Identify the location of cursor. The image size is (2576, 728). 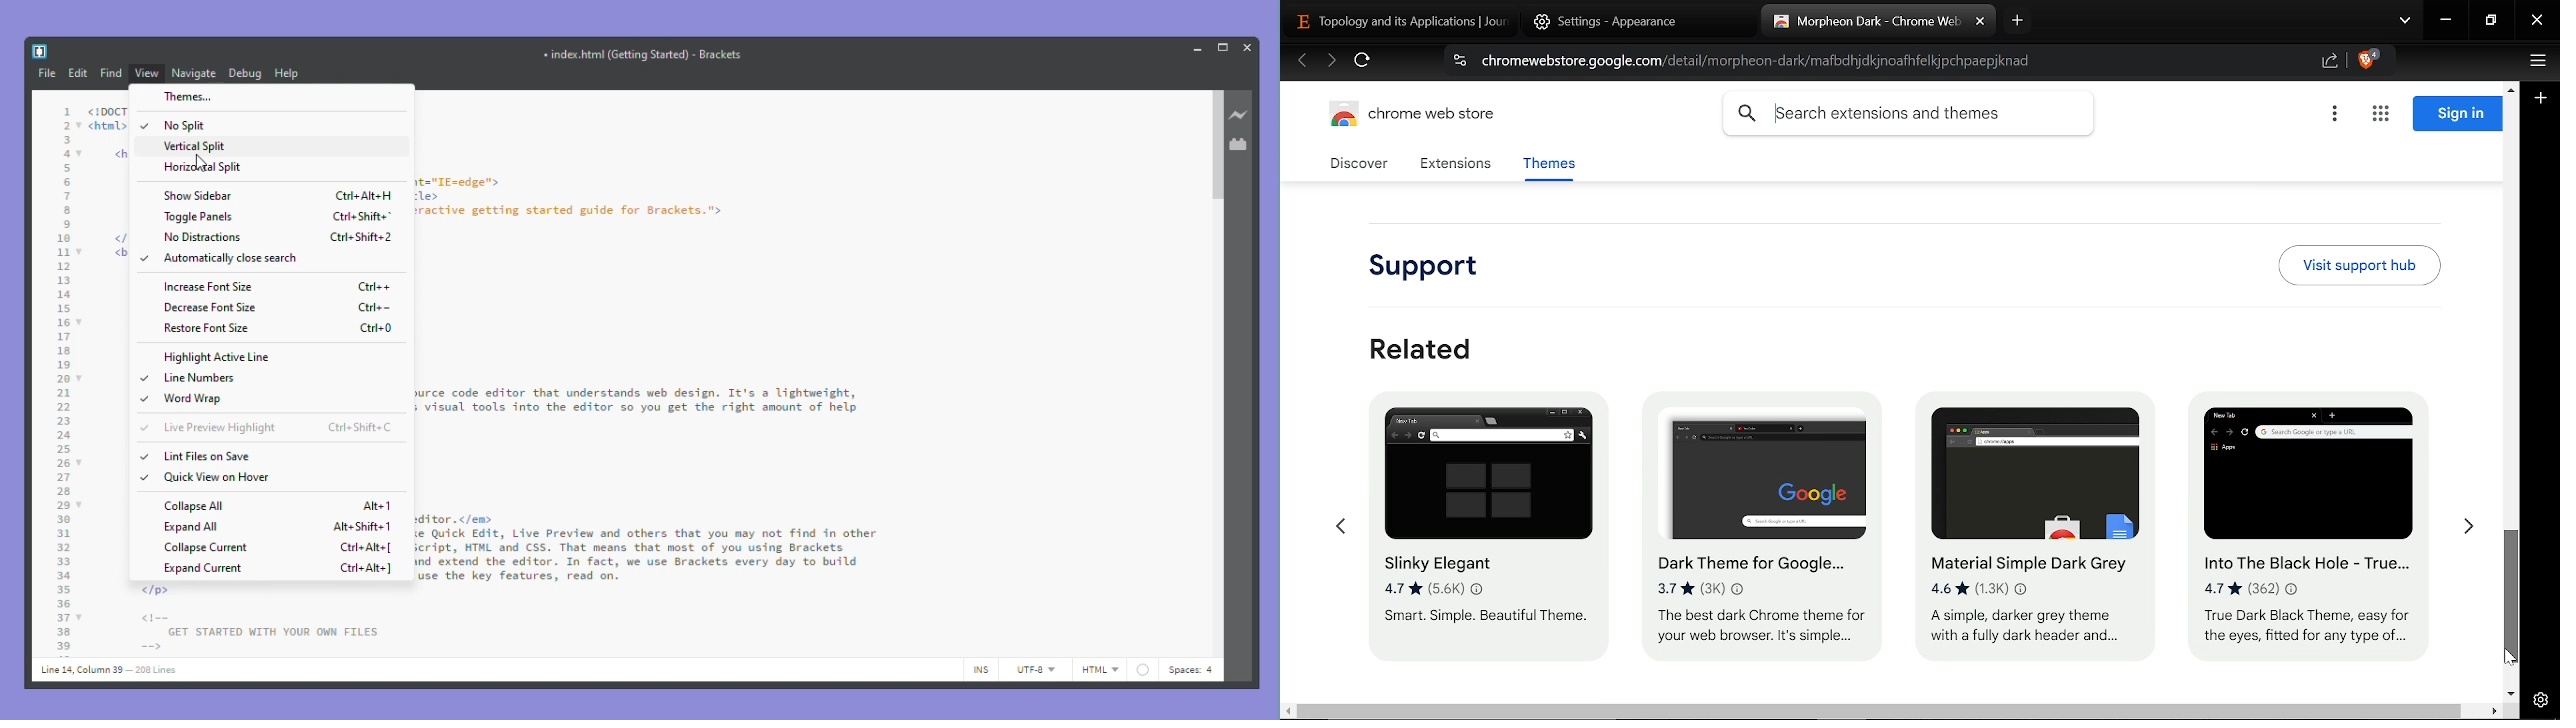
(201, 161).